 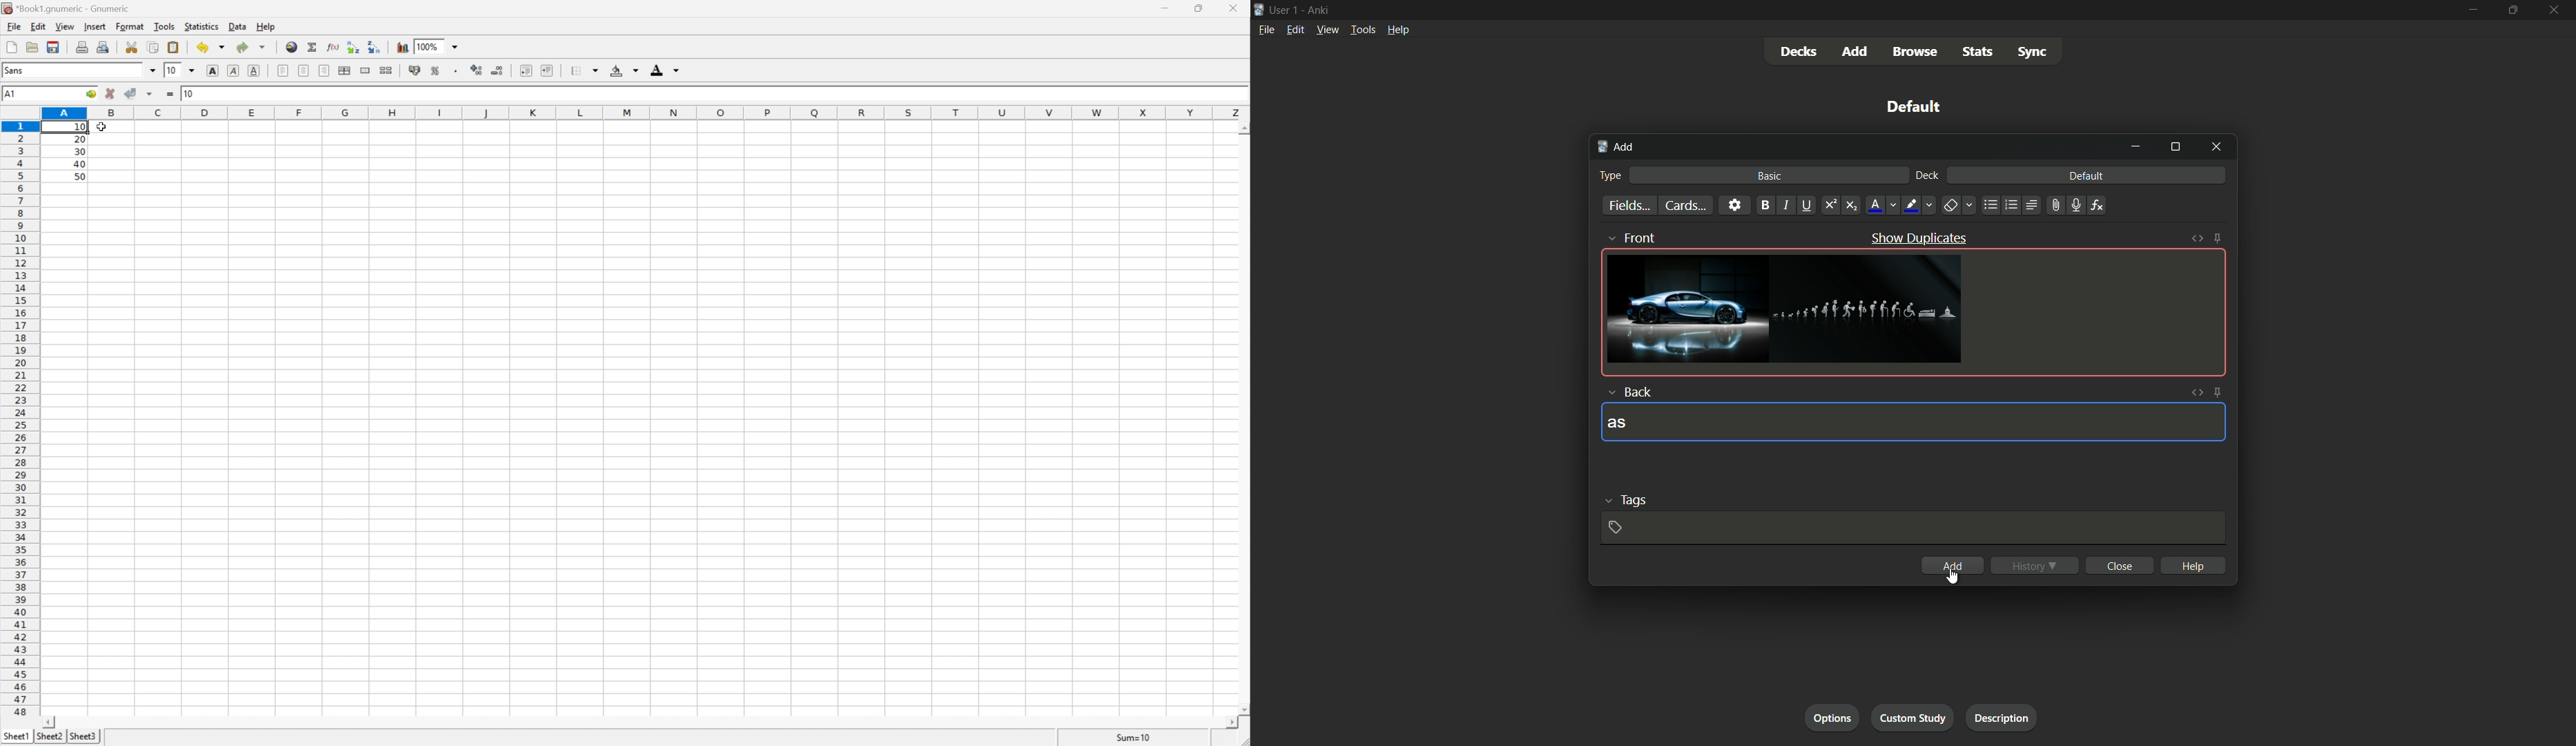 What do you see at coordinates (264, 26) in the screenshot?
I see `Help` at bounding box center [264, 26].